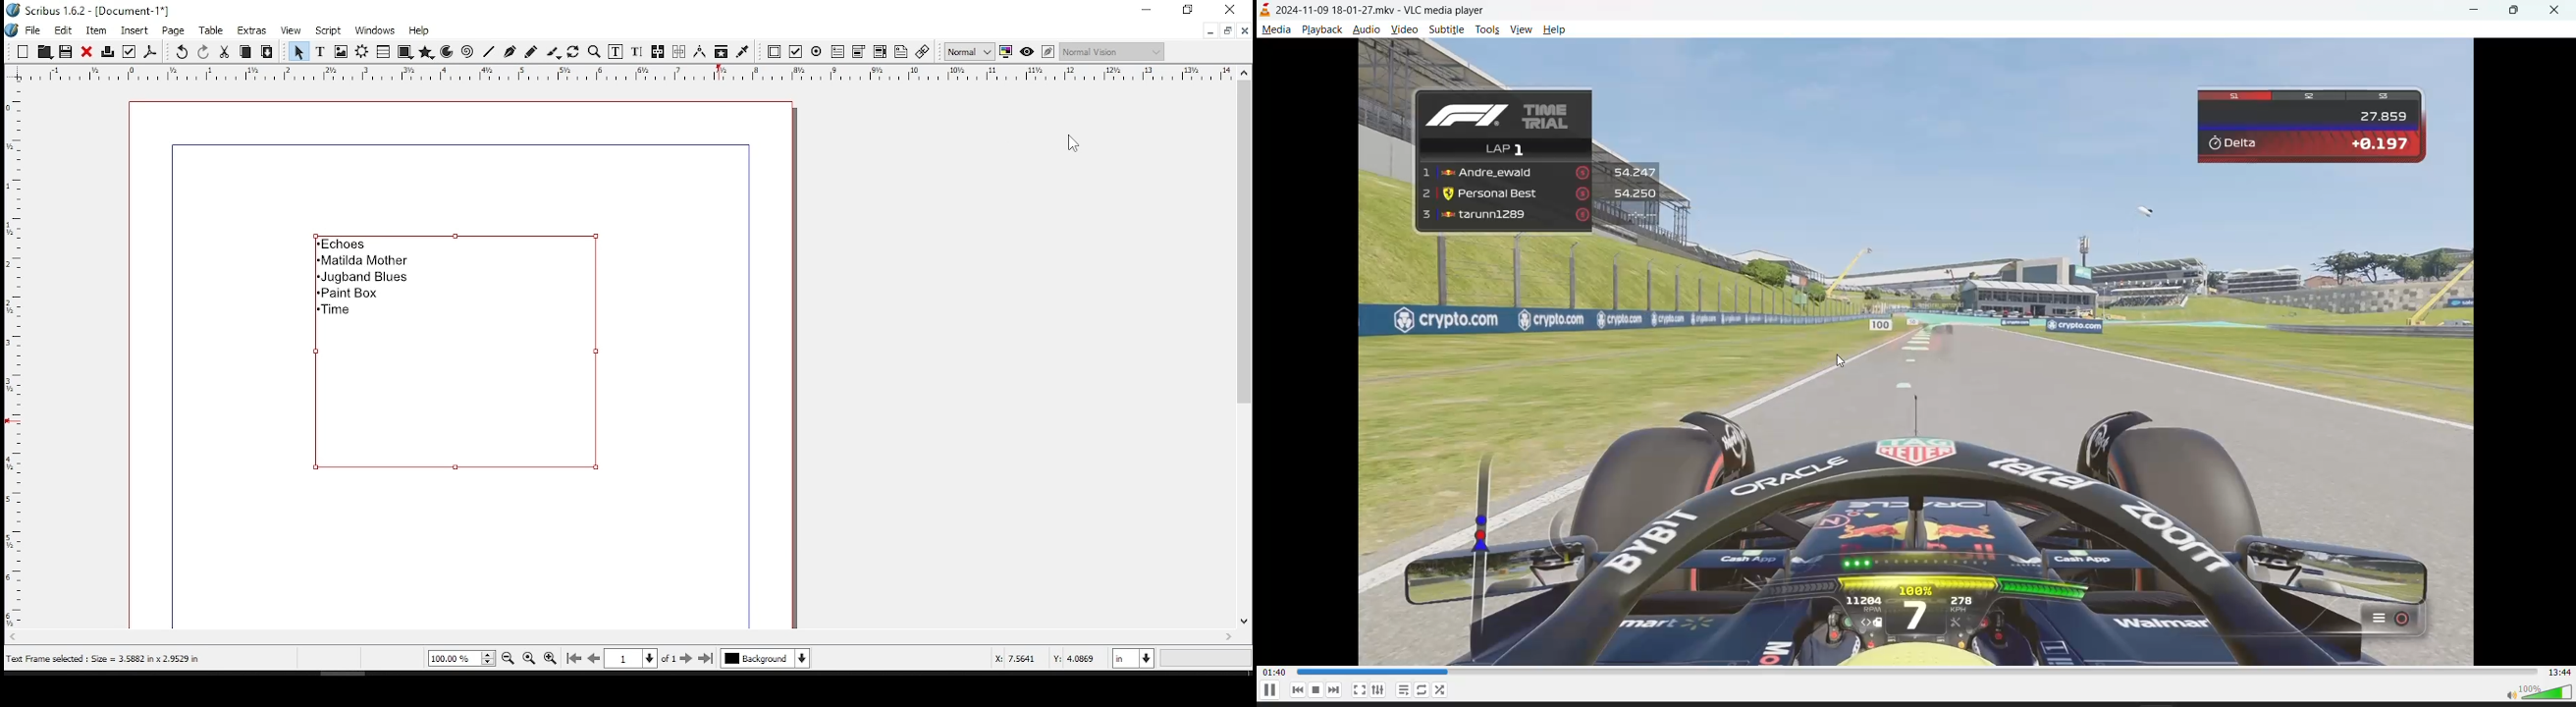 The width and height of the screenshot is (2576, 728). I want to click on extras, so click(253, 31).